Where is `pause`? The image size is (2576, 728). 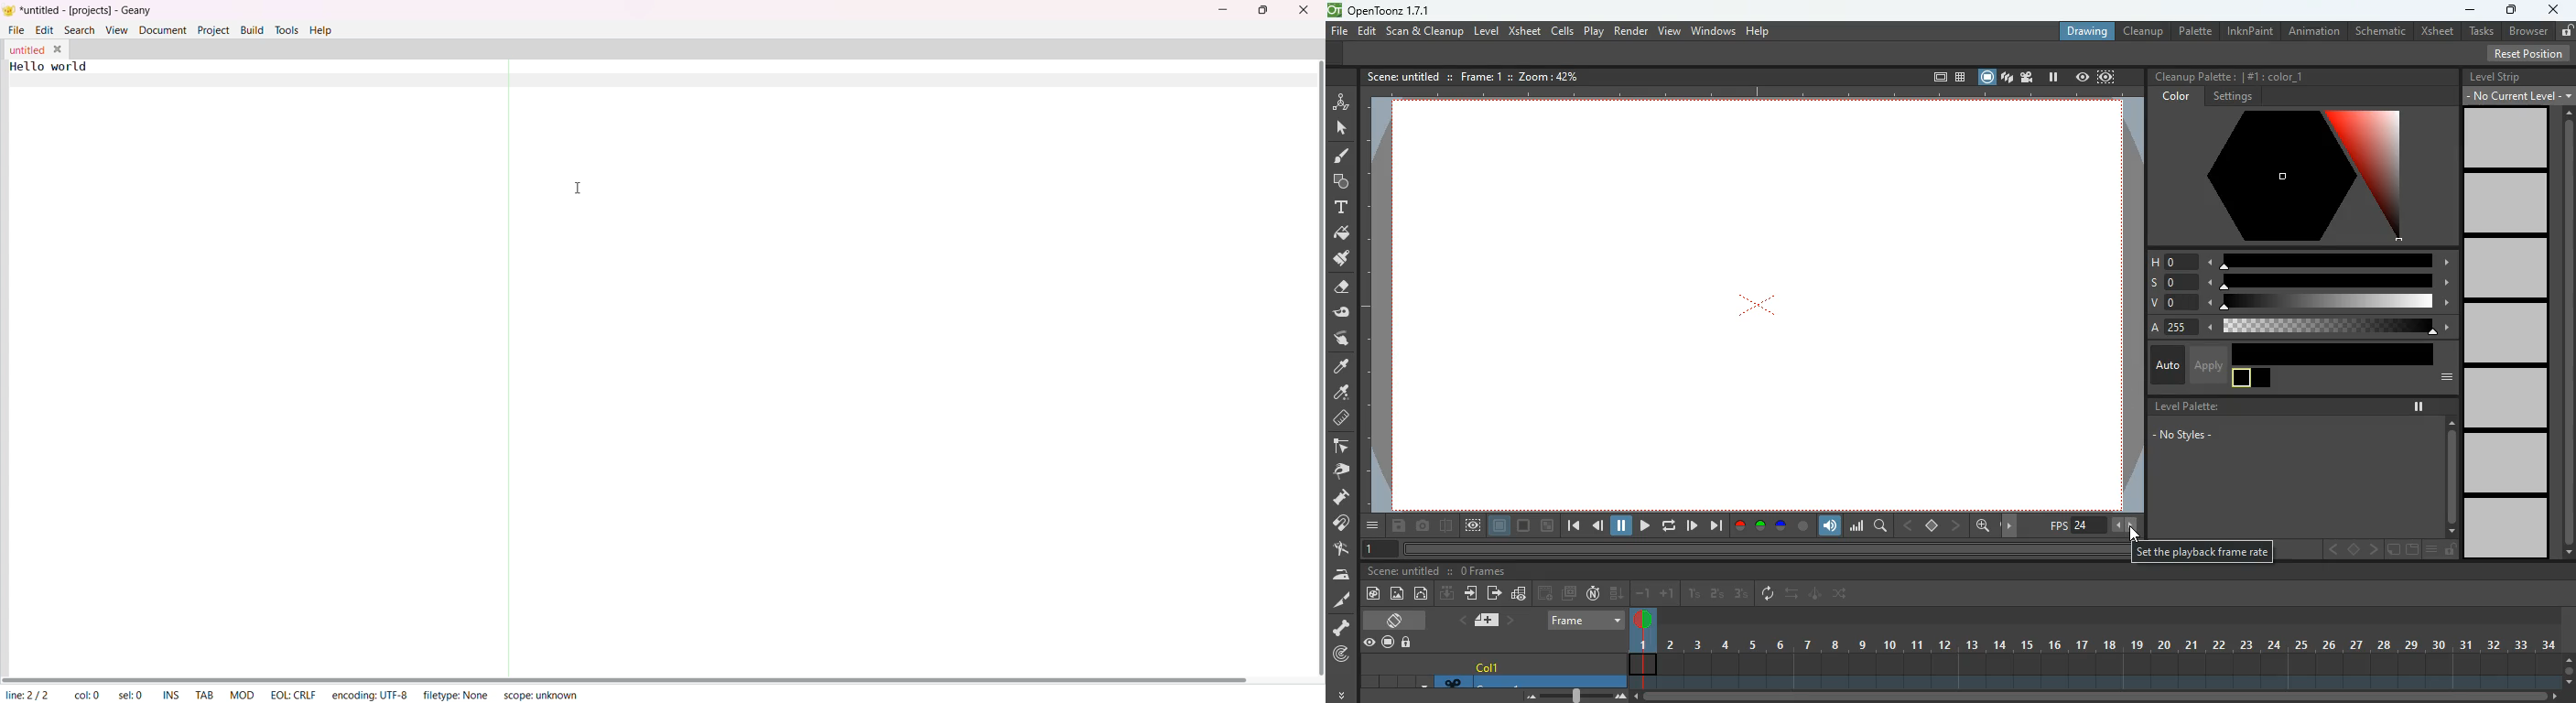
pause is located at coordinates (1622, 526).